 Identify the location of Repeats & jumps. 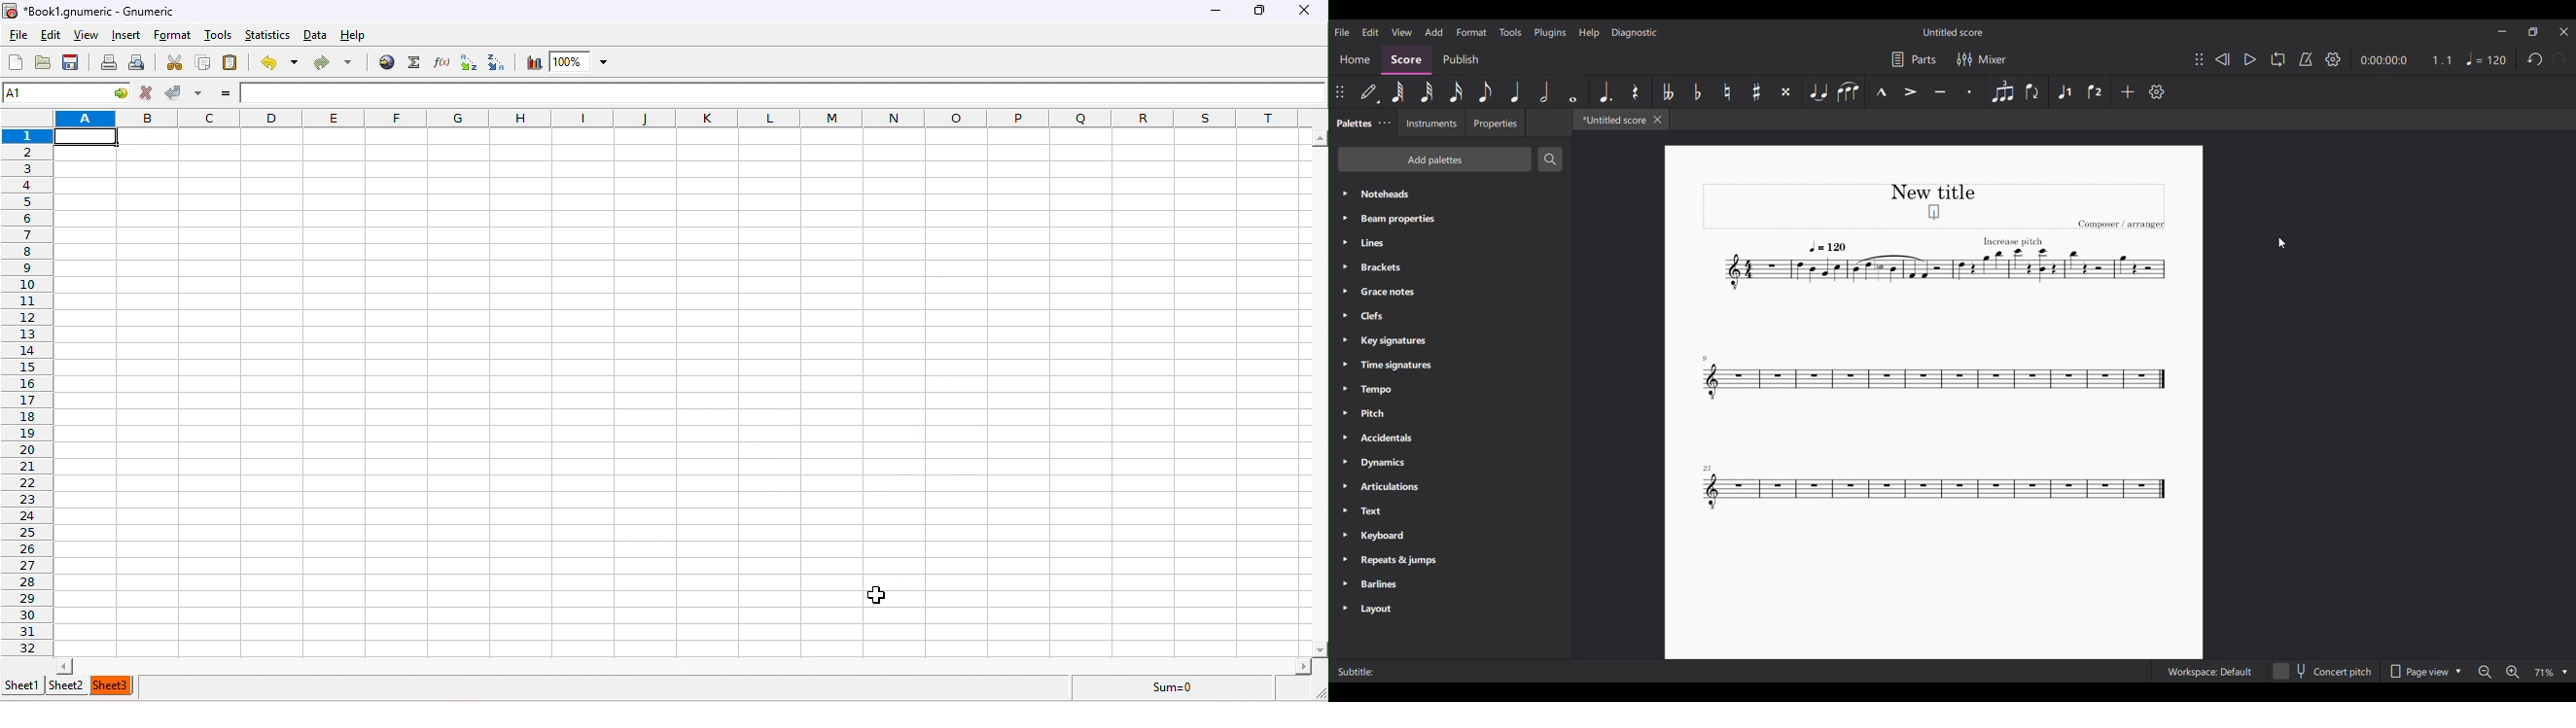
(1449, 561).